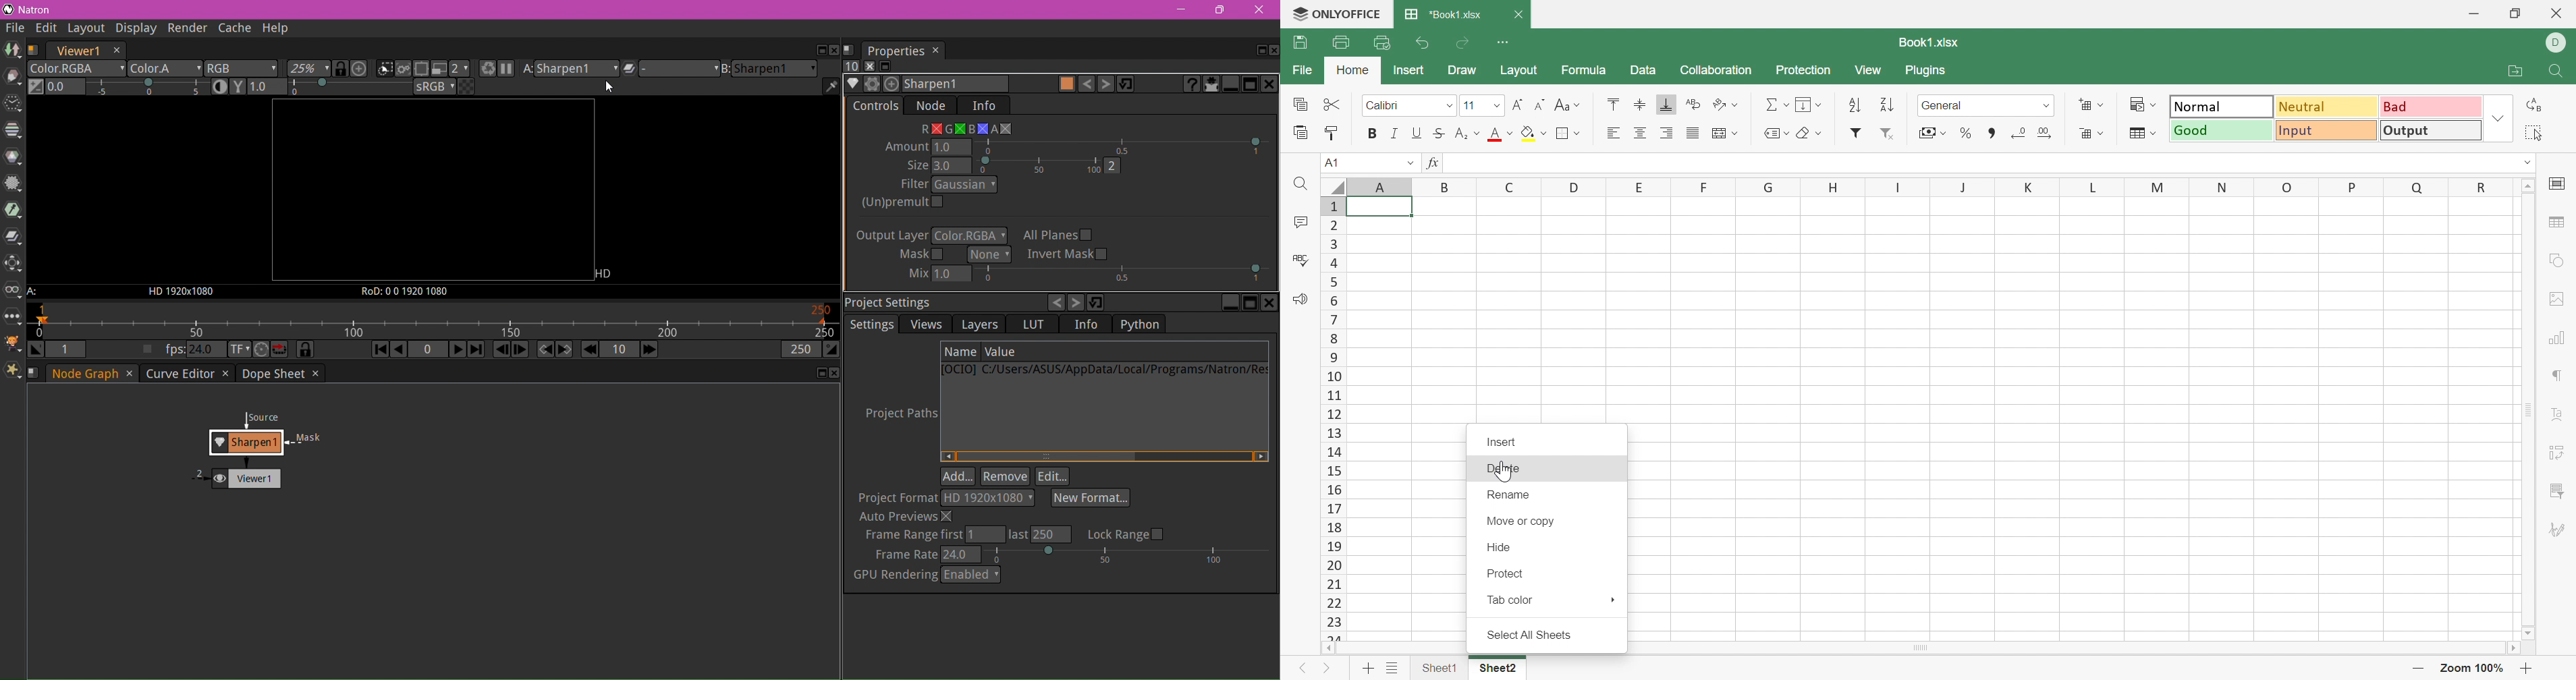 This screenshot has height=700, width=2576. What do you see at coordinates (1819, 134) in the screenshot?
I see `Drop Down` at bounding box center [1819, 134].